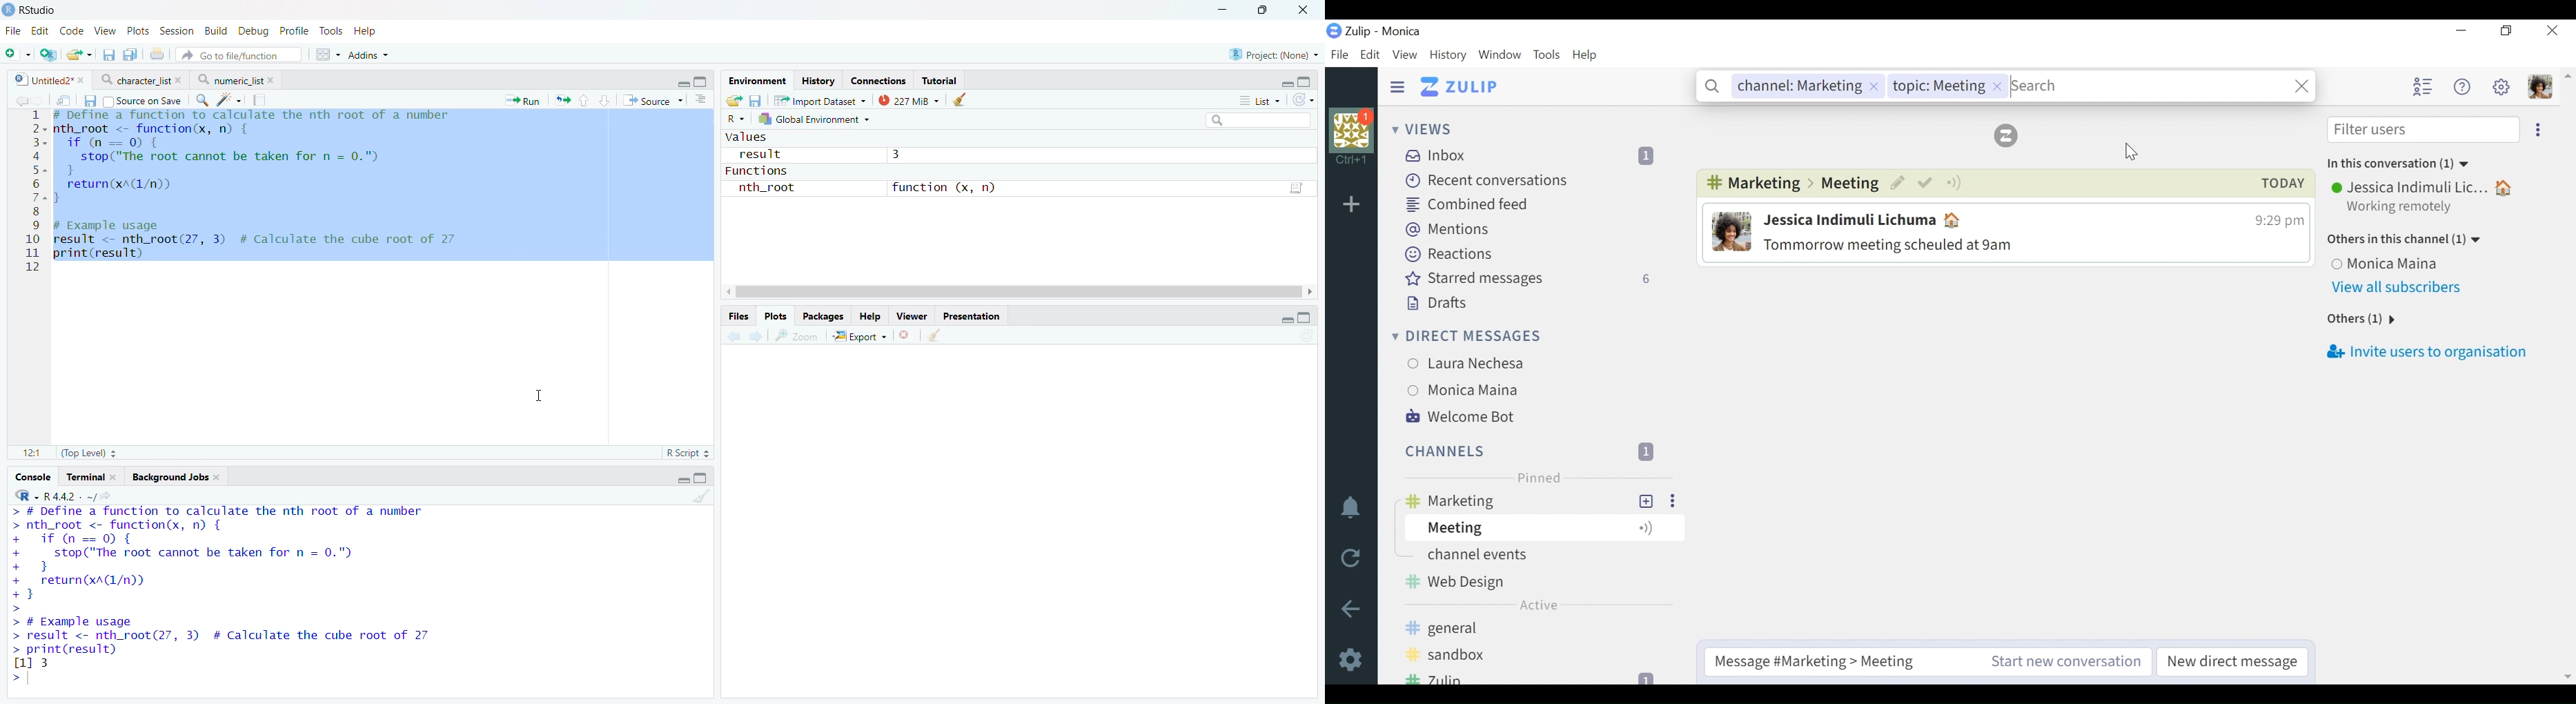 The height and width of the screenshot is (728, 2576). Describe the element at coordinates (92, 476) in the screenshot. I see `Terminal` at that location.